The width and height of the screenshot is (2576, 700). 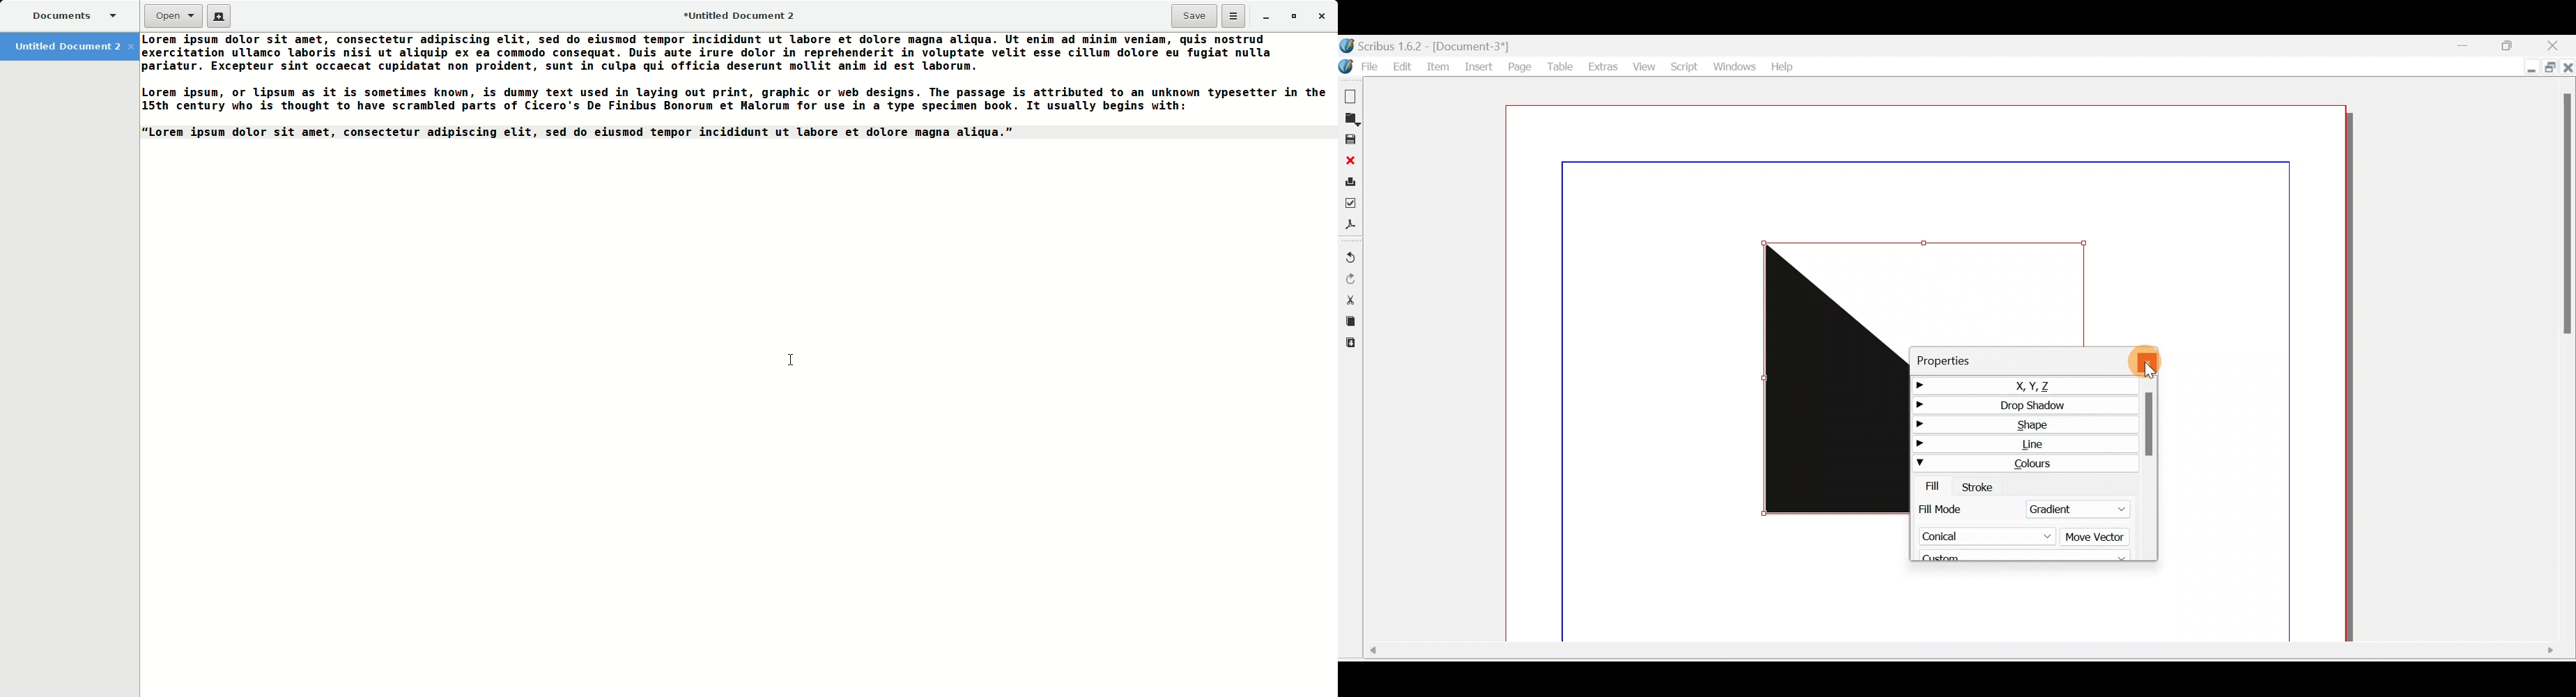 I want to click on X,Y,Z, so click(x=2018, y=383).